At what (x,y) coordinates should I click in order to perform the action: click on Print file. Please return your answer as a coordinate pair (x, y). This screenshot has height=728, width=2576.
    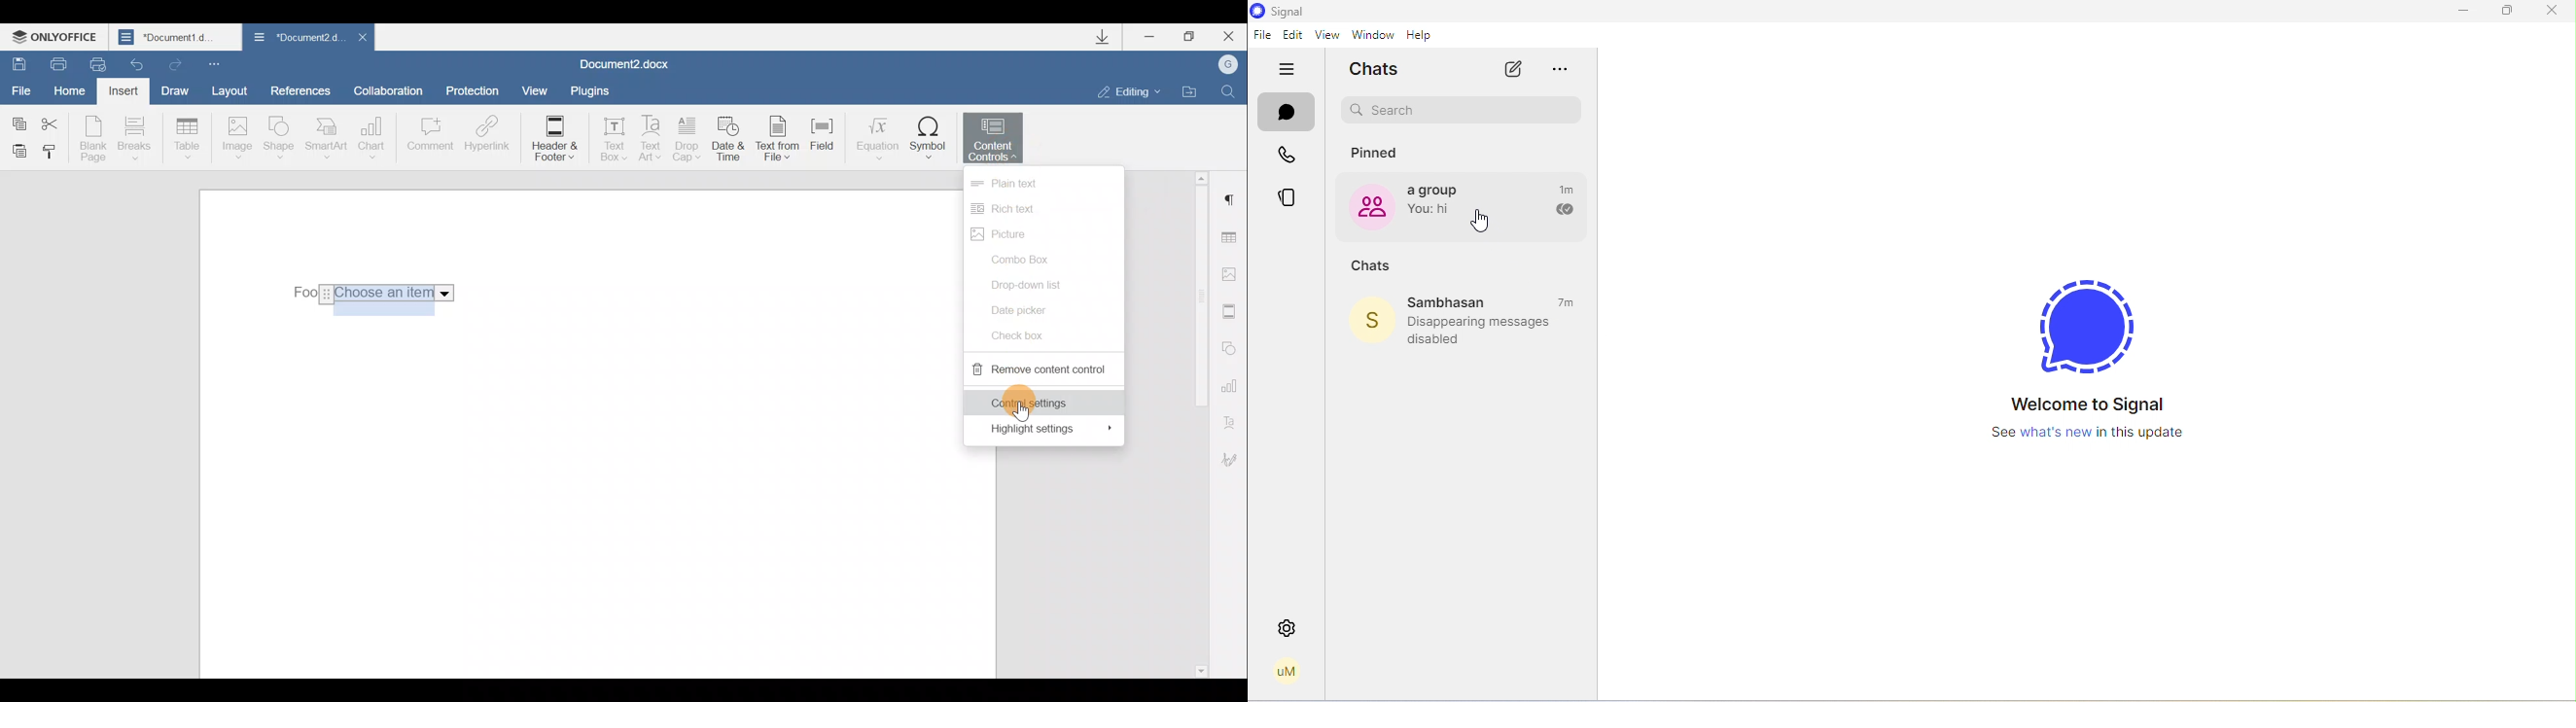
    Looking at the image, I should click on (51, 63).